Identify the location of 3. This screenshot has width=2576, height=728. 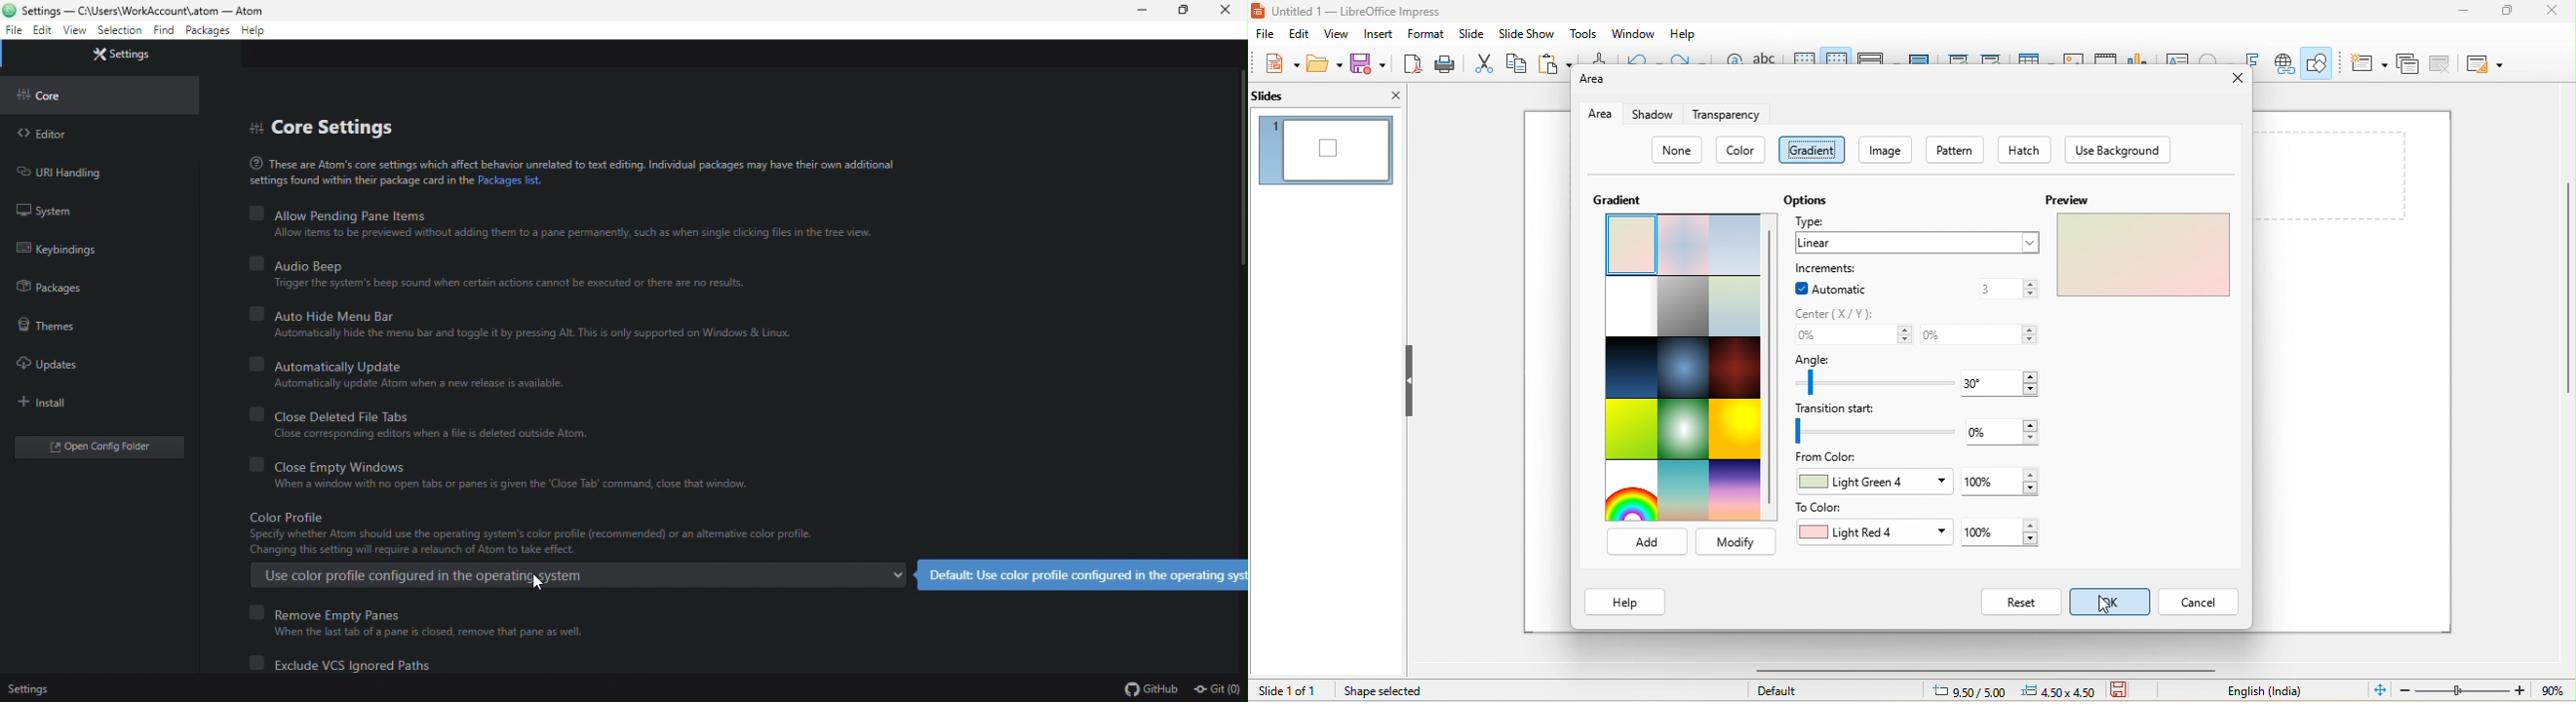
(1983, 289).